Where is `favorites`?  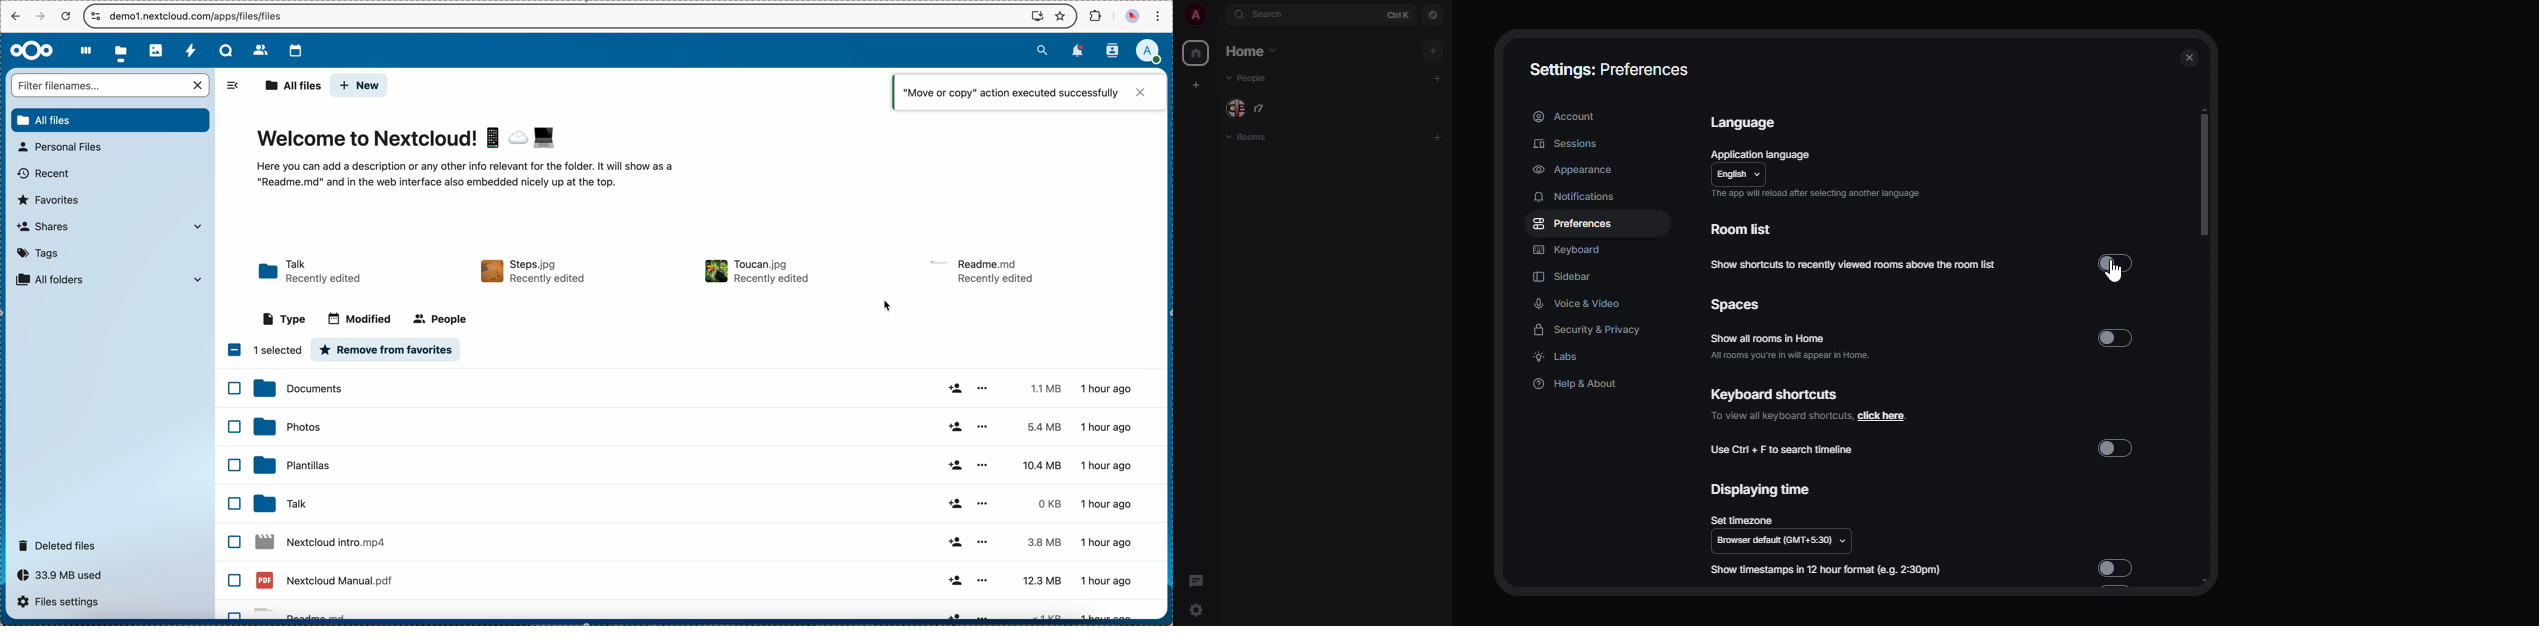 favorites is located at coordinates (1060, 16).